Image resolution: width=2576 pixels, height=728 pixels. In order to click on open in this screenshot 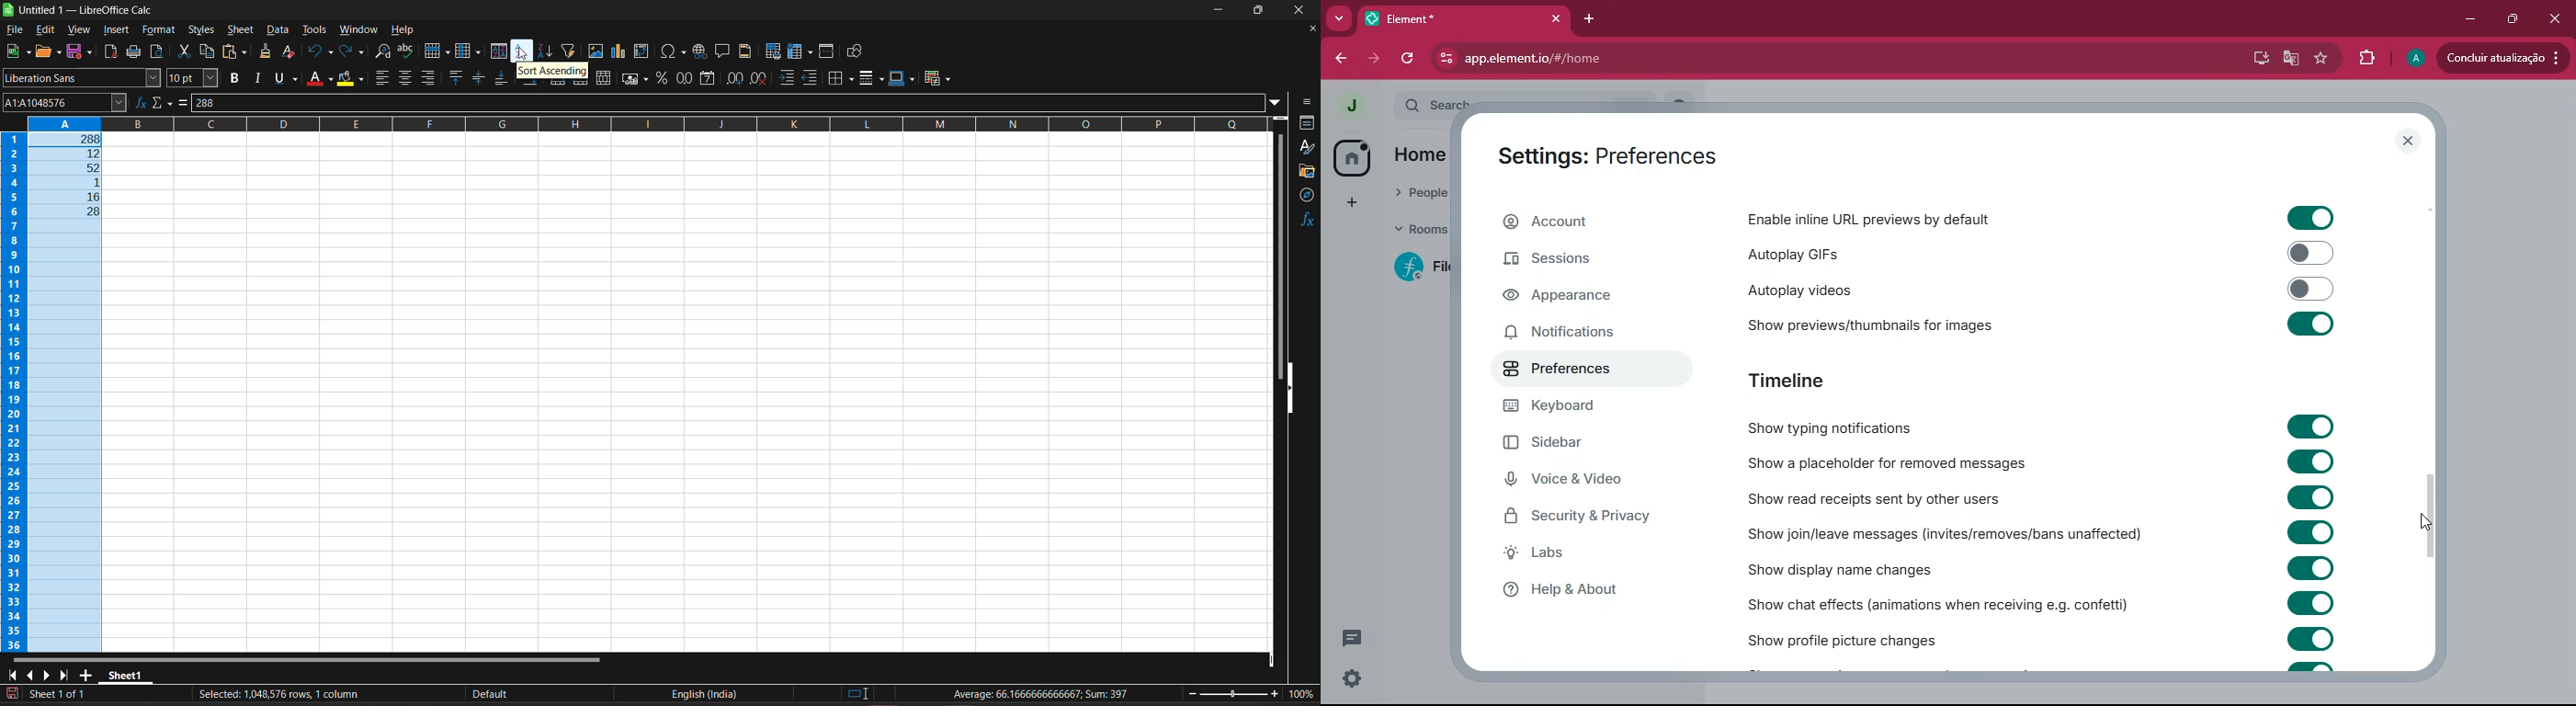, I will do `click(45, 52)`.